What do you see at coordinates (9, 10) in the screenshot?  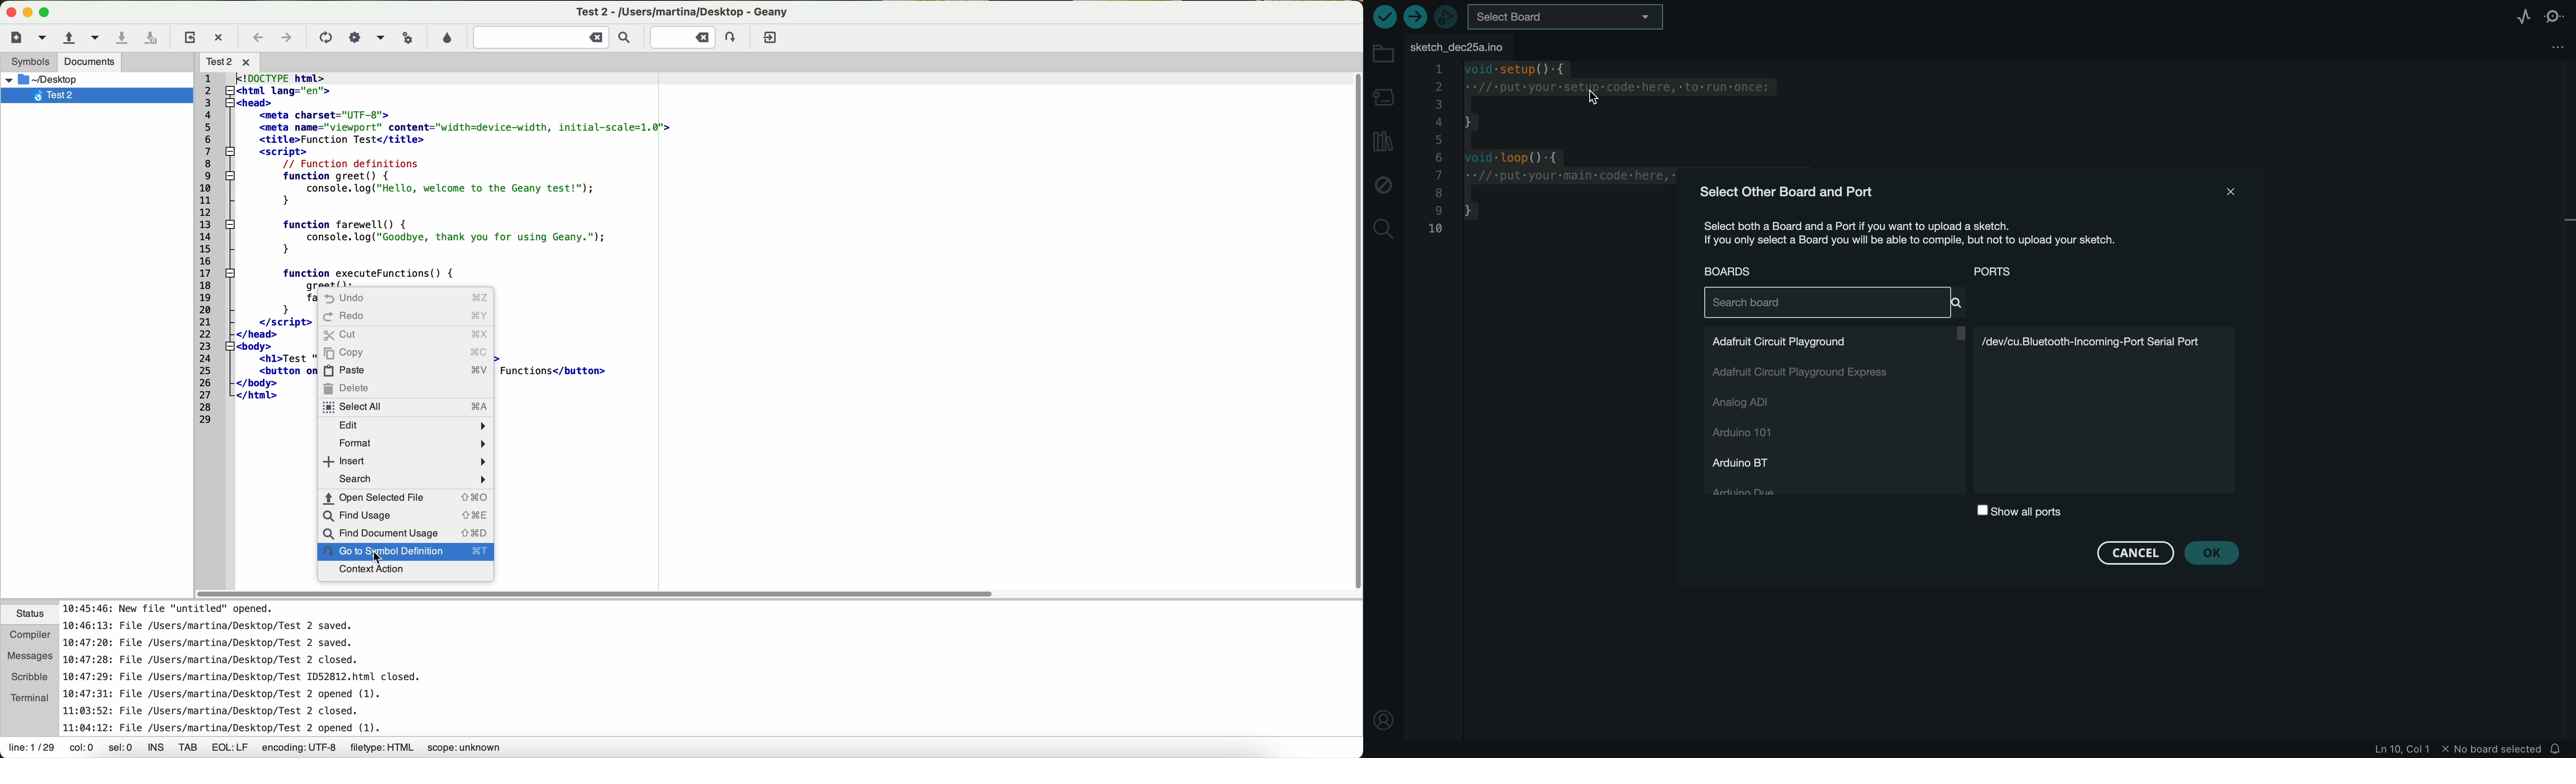 I see `close program` at bounding box center [9, 10].